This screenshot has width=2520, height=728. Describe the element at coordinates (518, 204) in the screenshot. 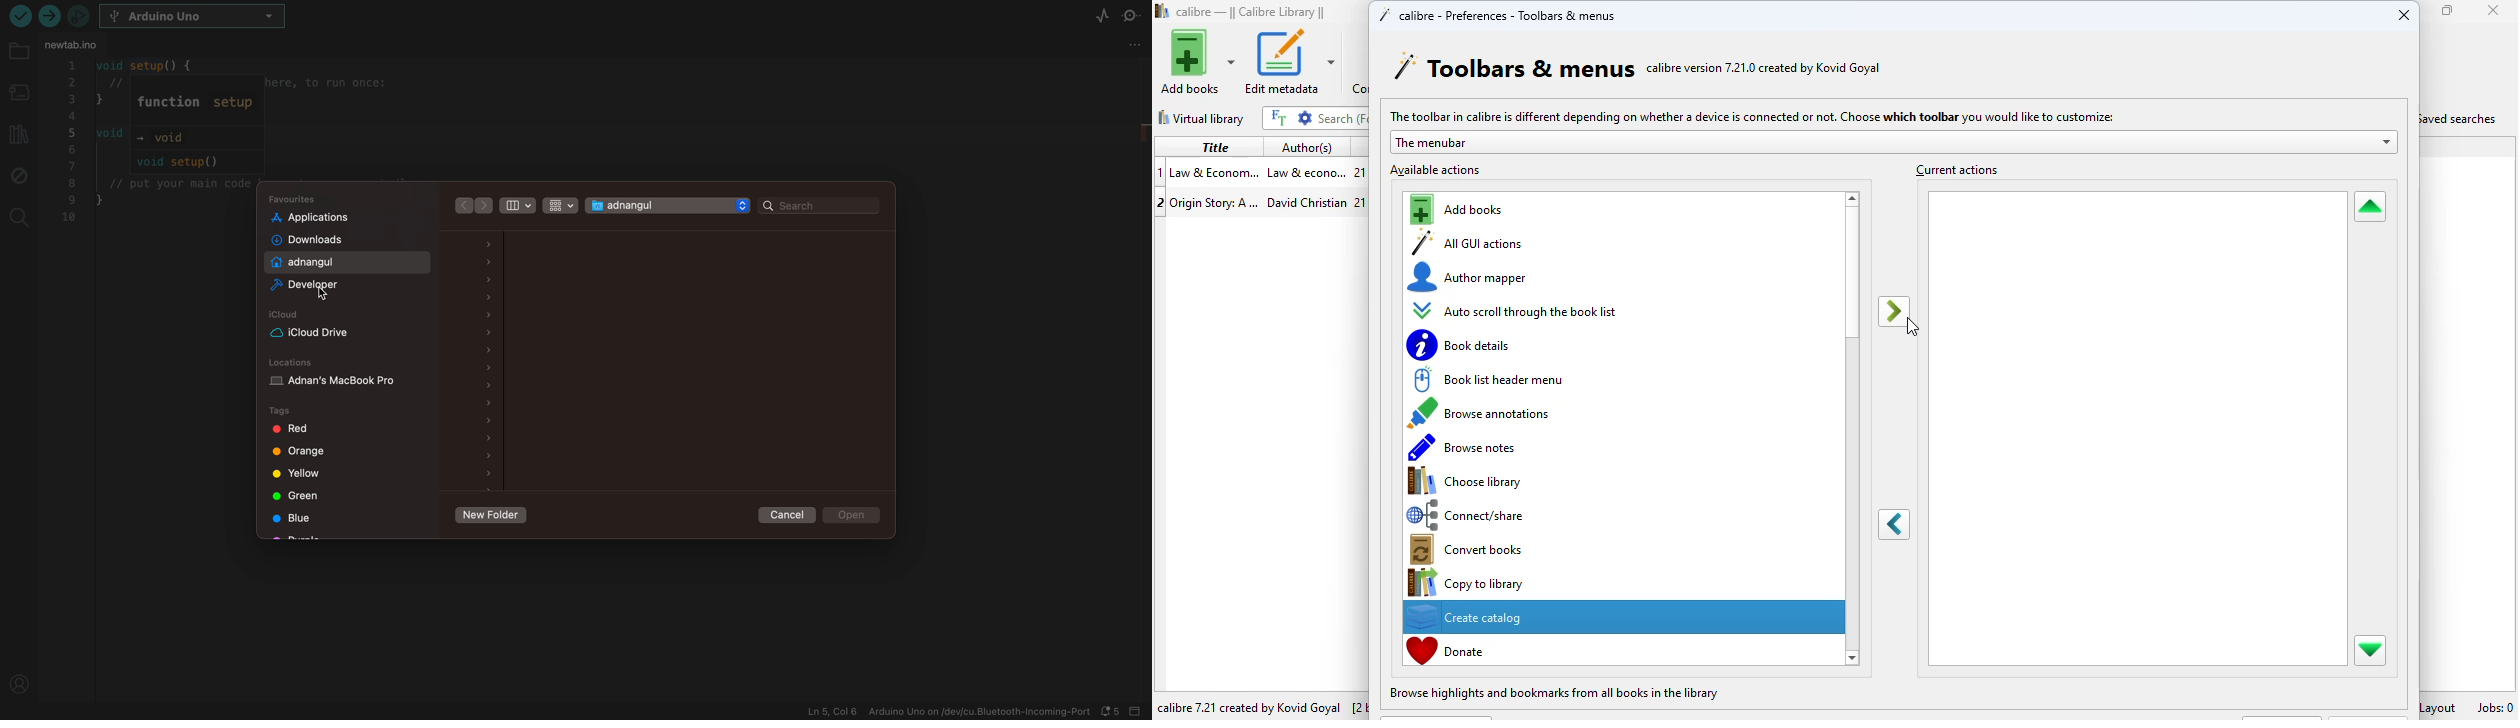

I see `column filter` at that location.